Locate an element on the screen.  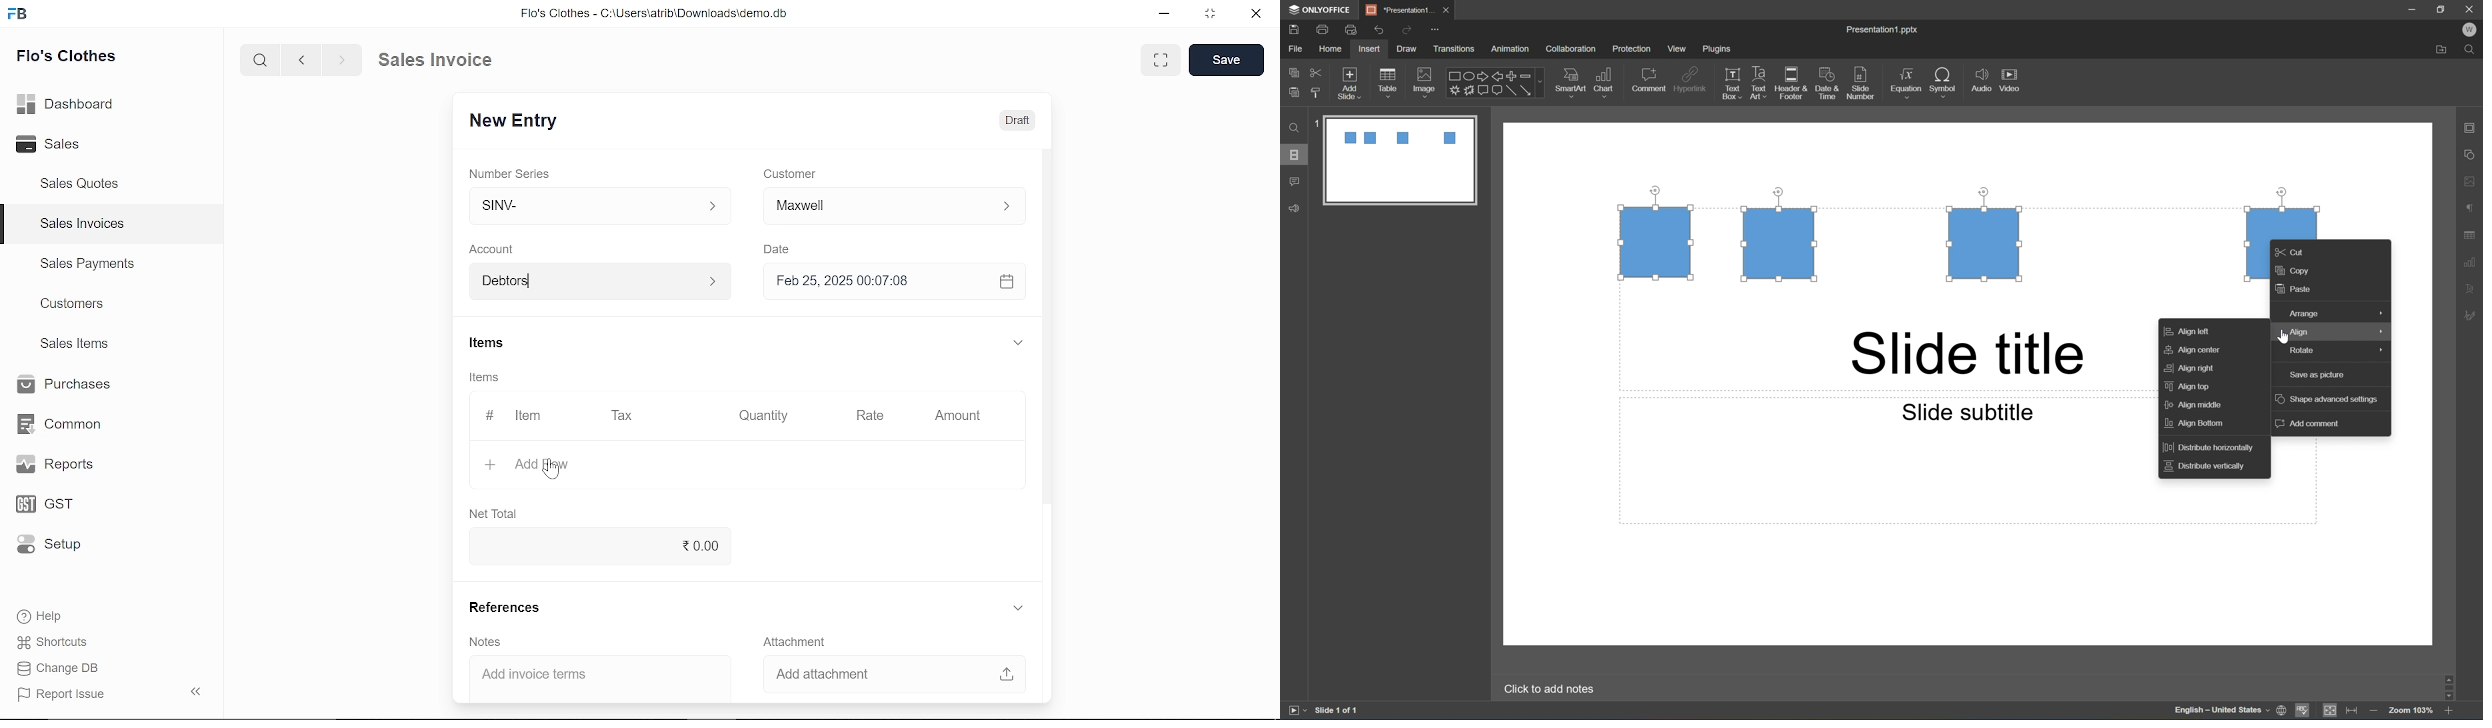
minimize is located at coordinates (1165, 16).